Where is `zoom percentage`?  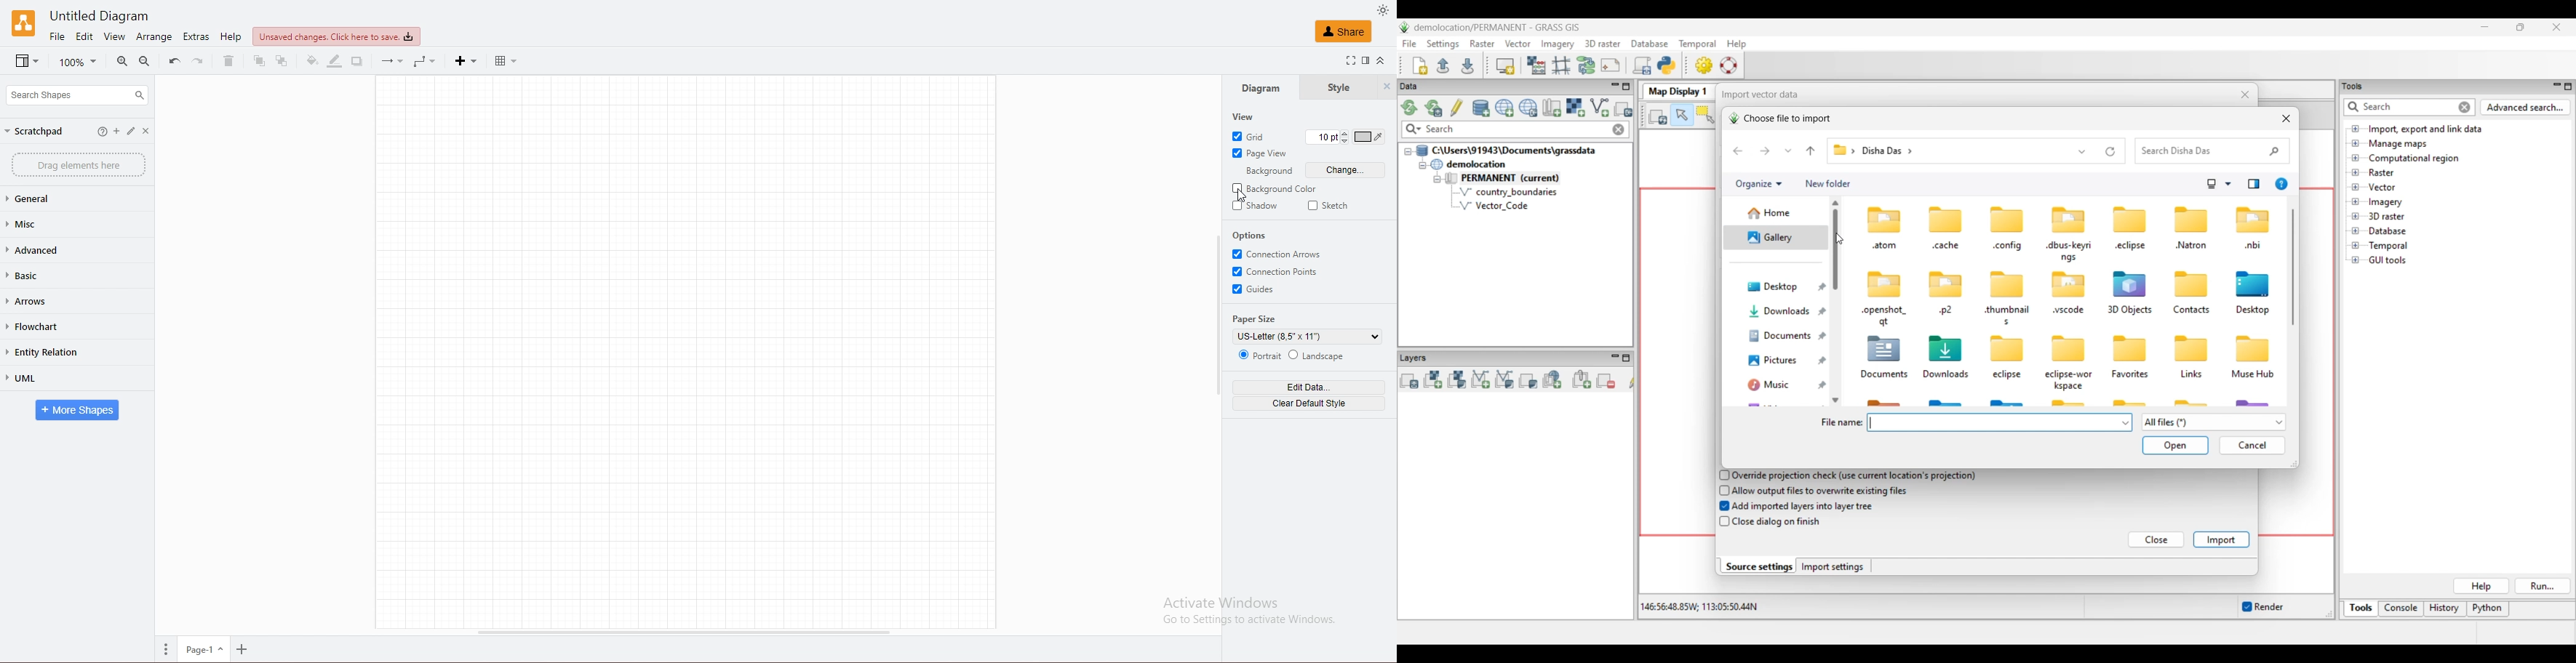 zoom percentage is located at coordinates (79, 62).